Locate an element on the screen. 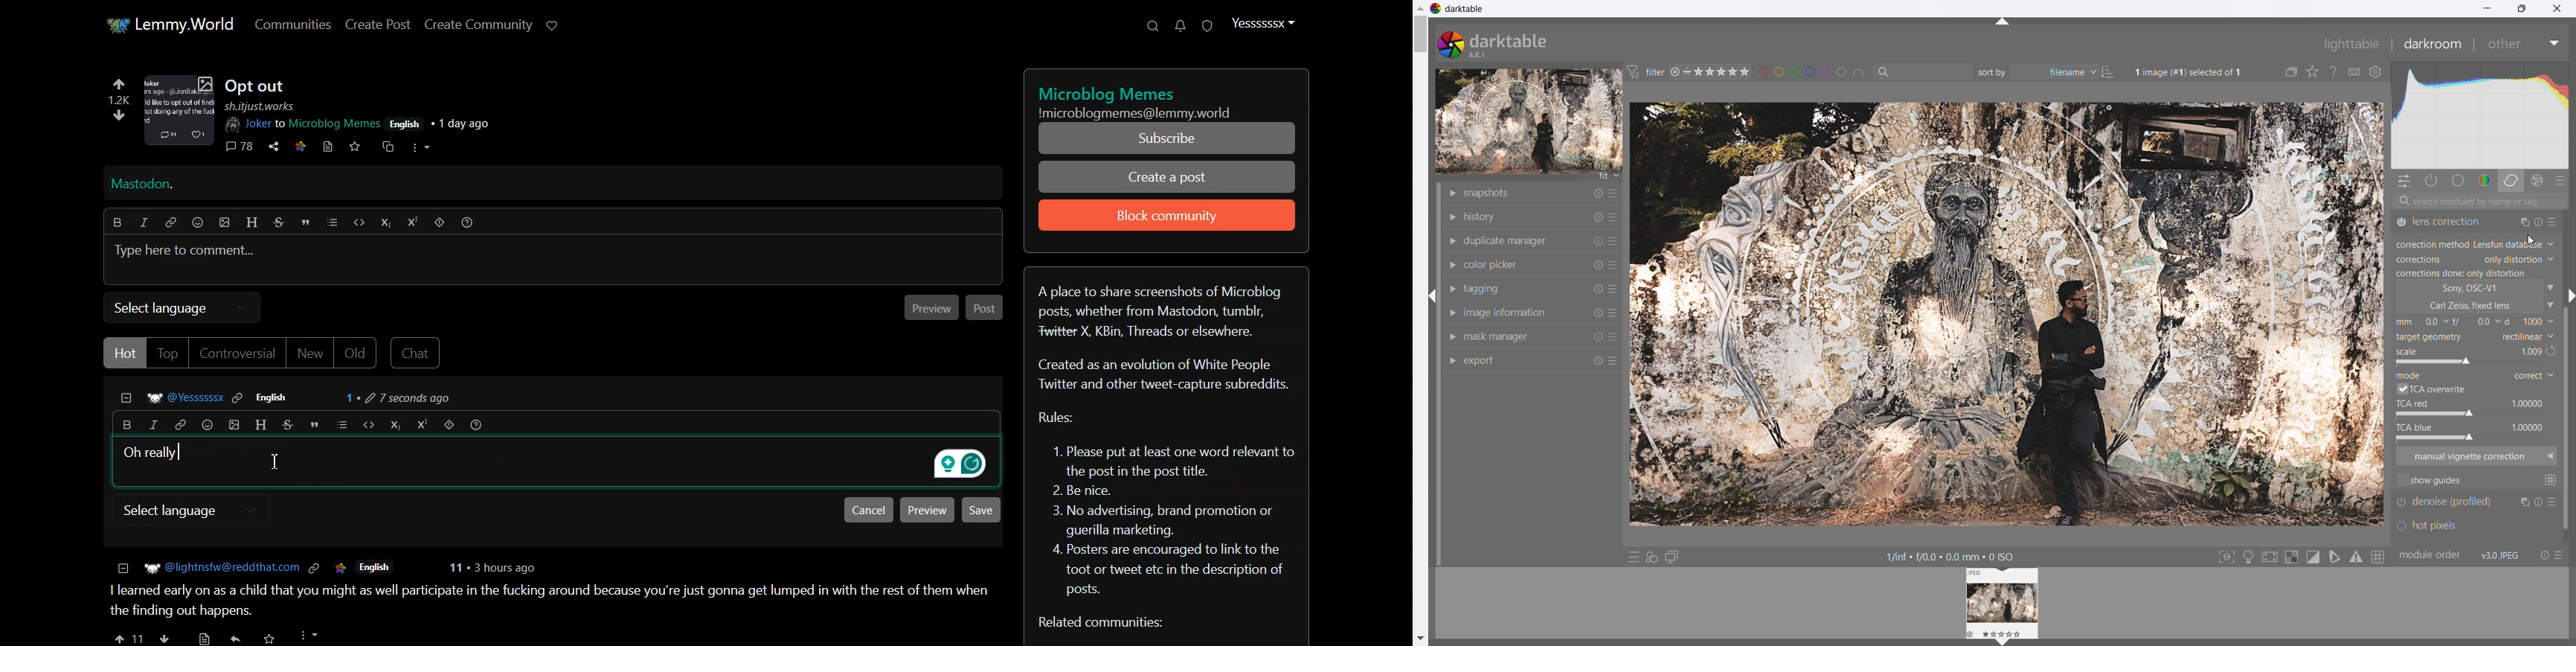 The height and width of the screenshot is (672, 2576). global preferences is located at coordinates (2376, 72).